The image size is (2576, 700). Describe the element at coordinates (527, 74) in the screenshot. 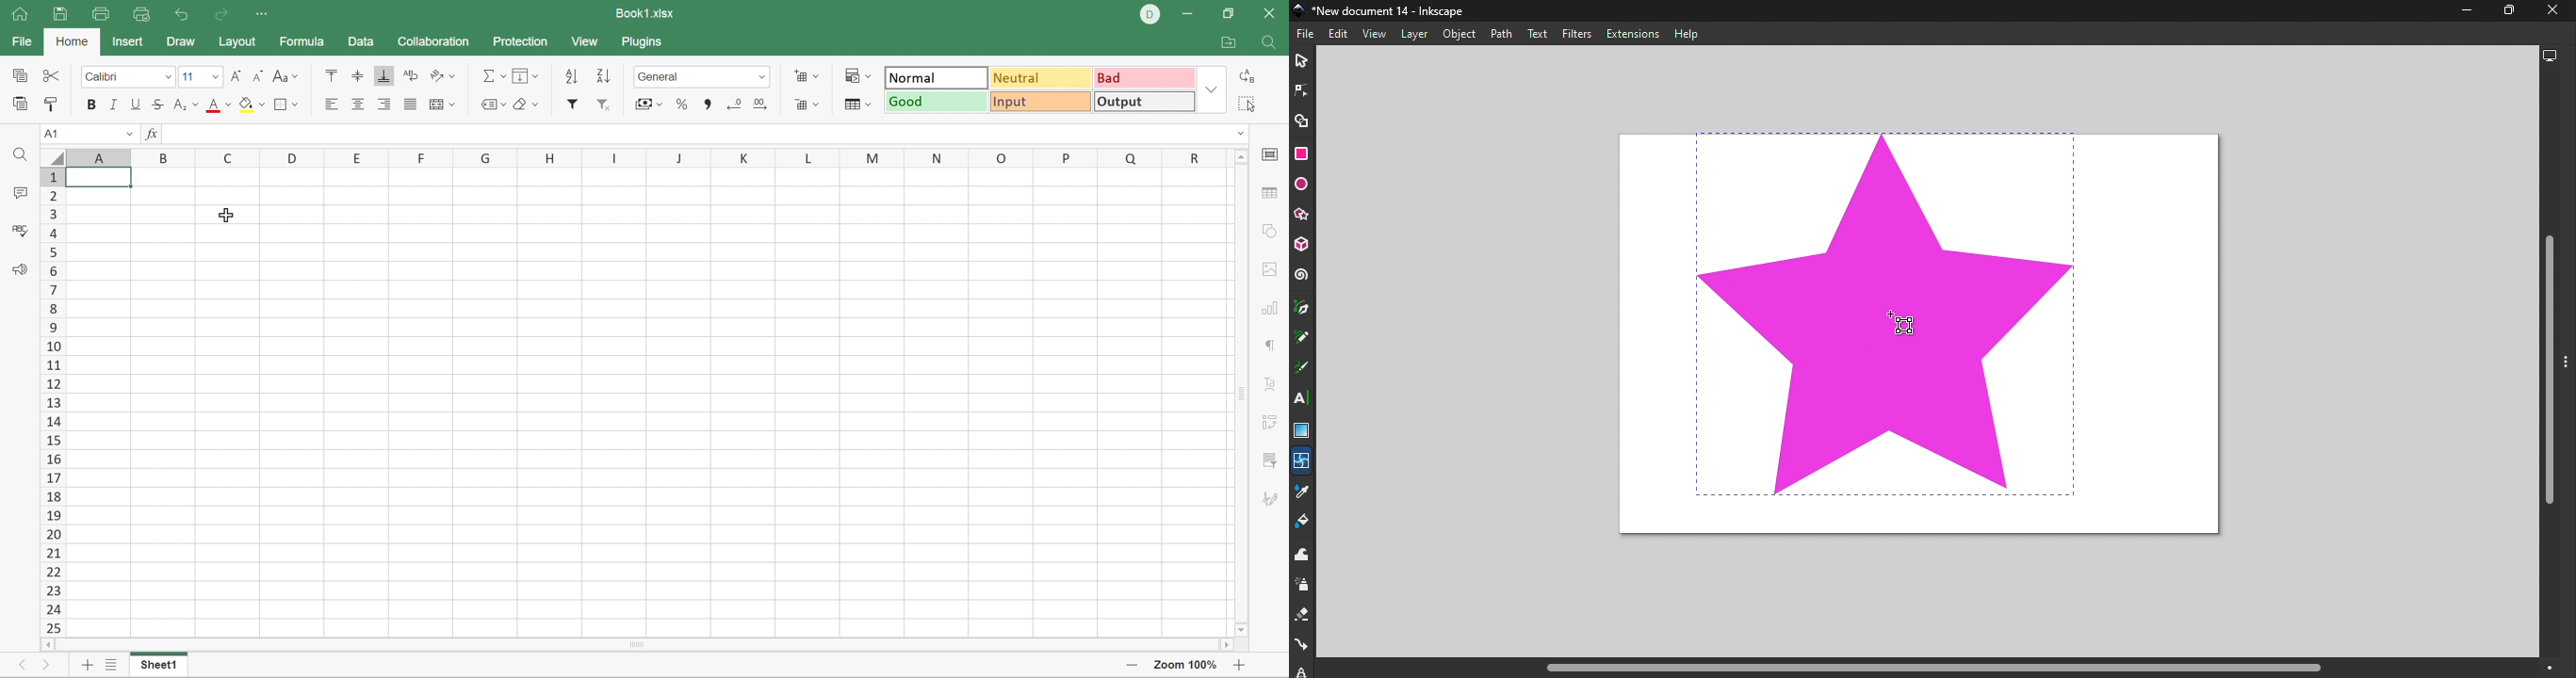

I see `Fill` at that location.